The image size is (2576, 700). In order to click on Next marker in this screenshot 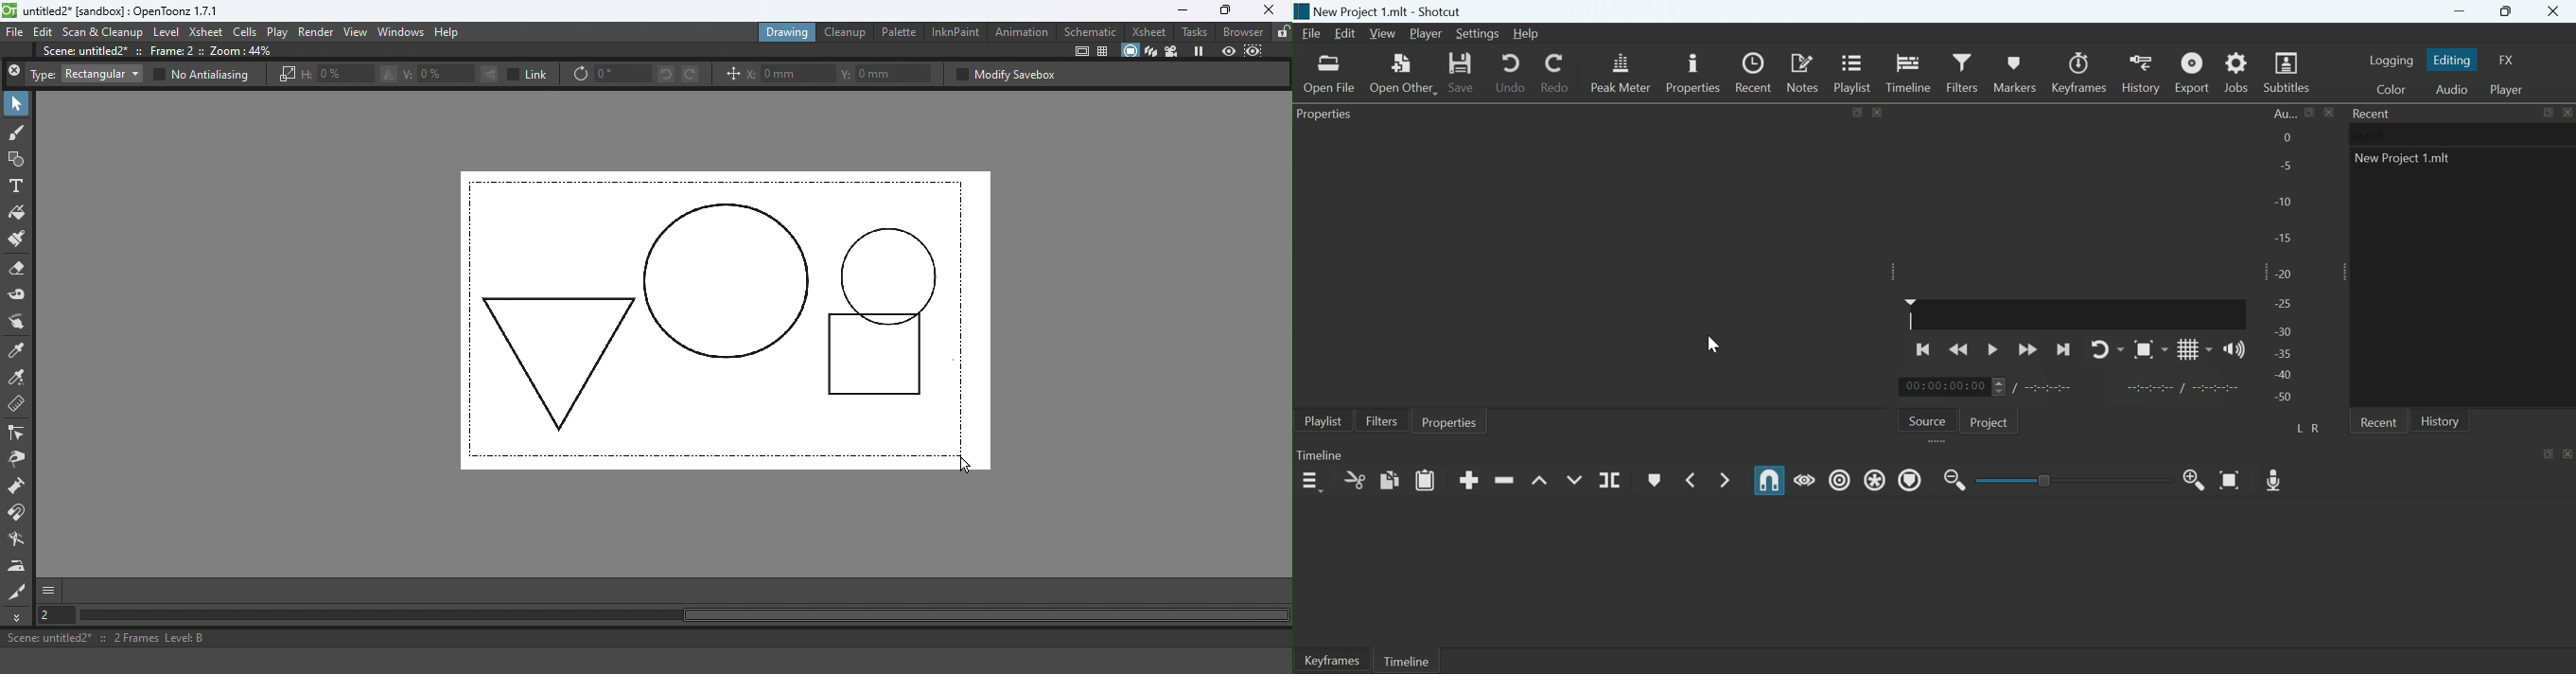, I will do `click(1727, 480)`.